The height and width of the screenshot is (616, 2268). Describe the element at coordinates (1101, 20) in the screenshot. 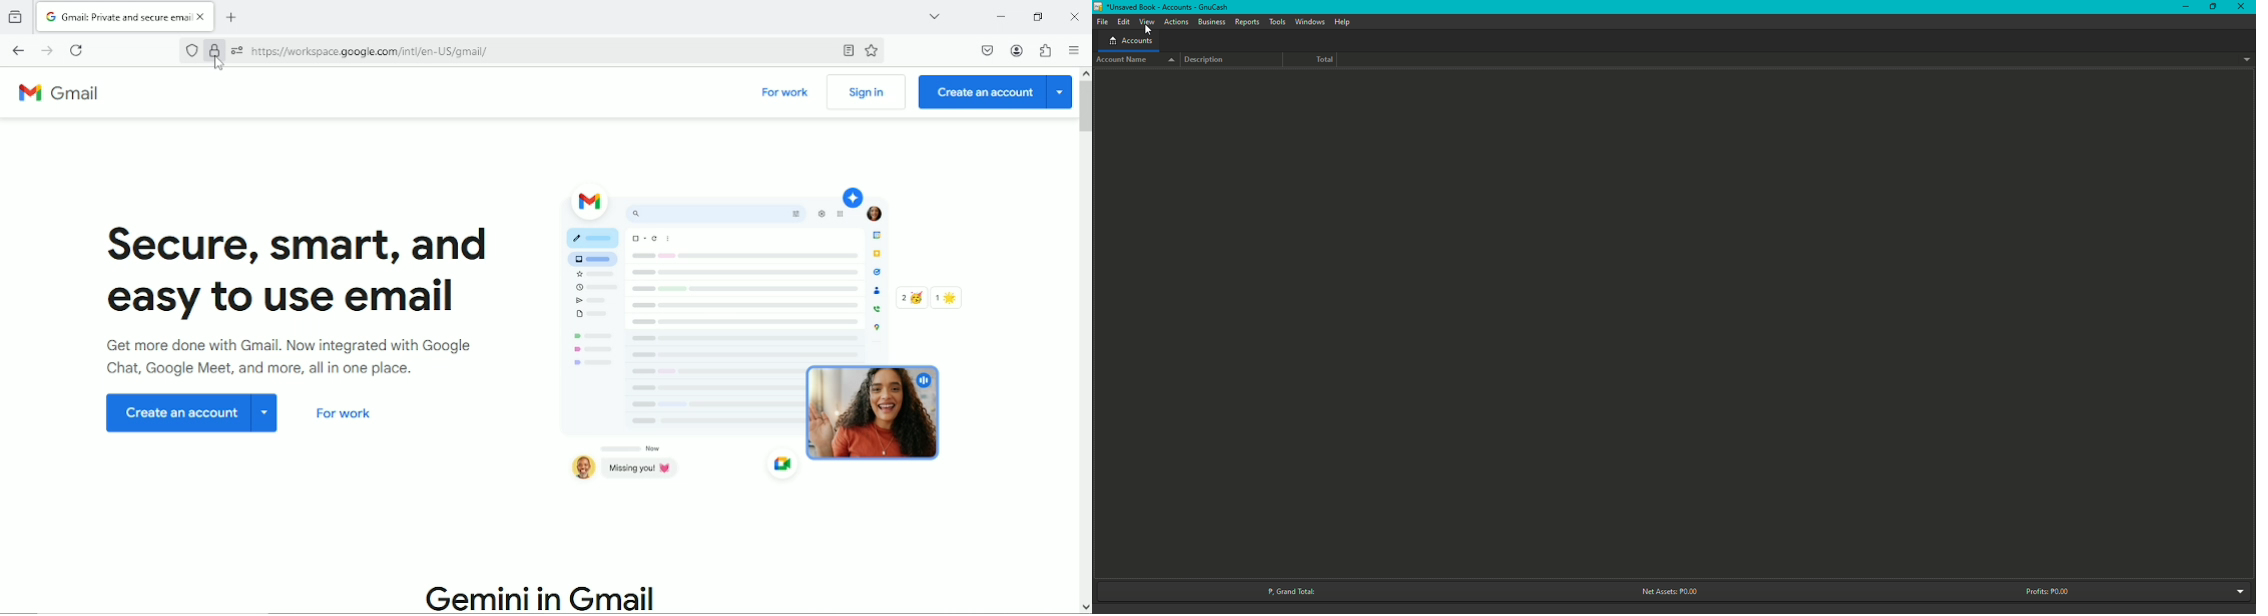

I see `File` at that location.